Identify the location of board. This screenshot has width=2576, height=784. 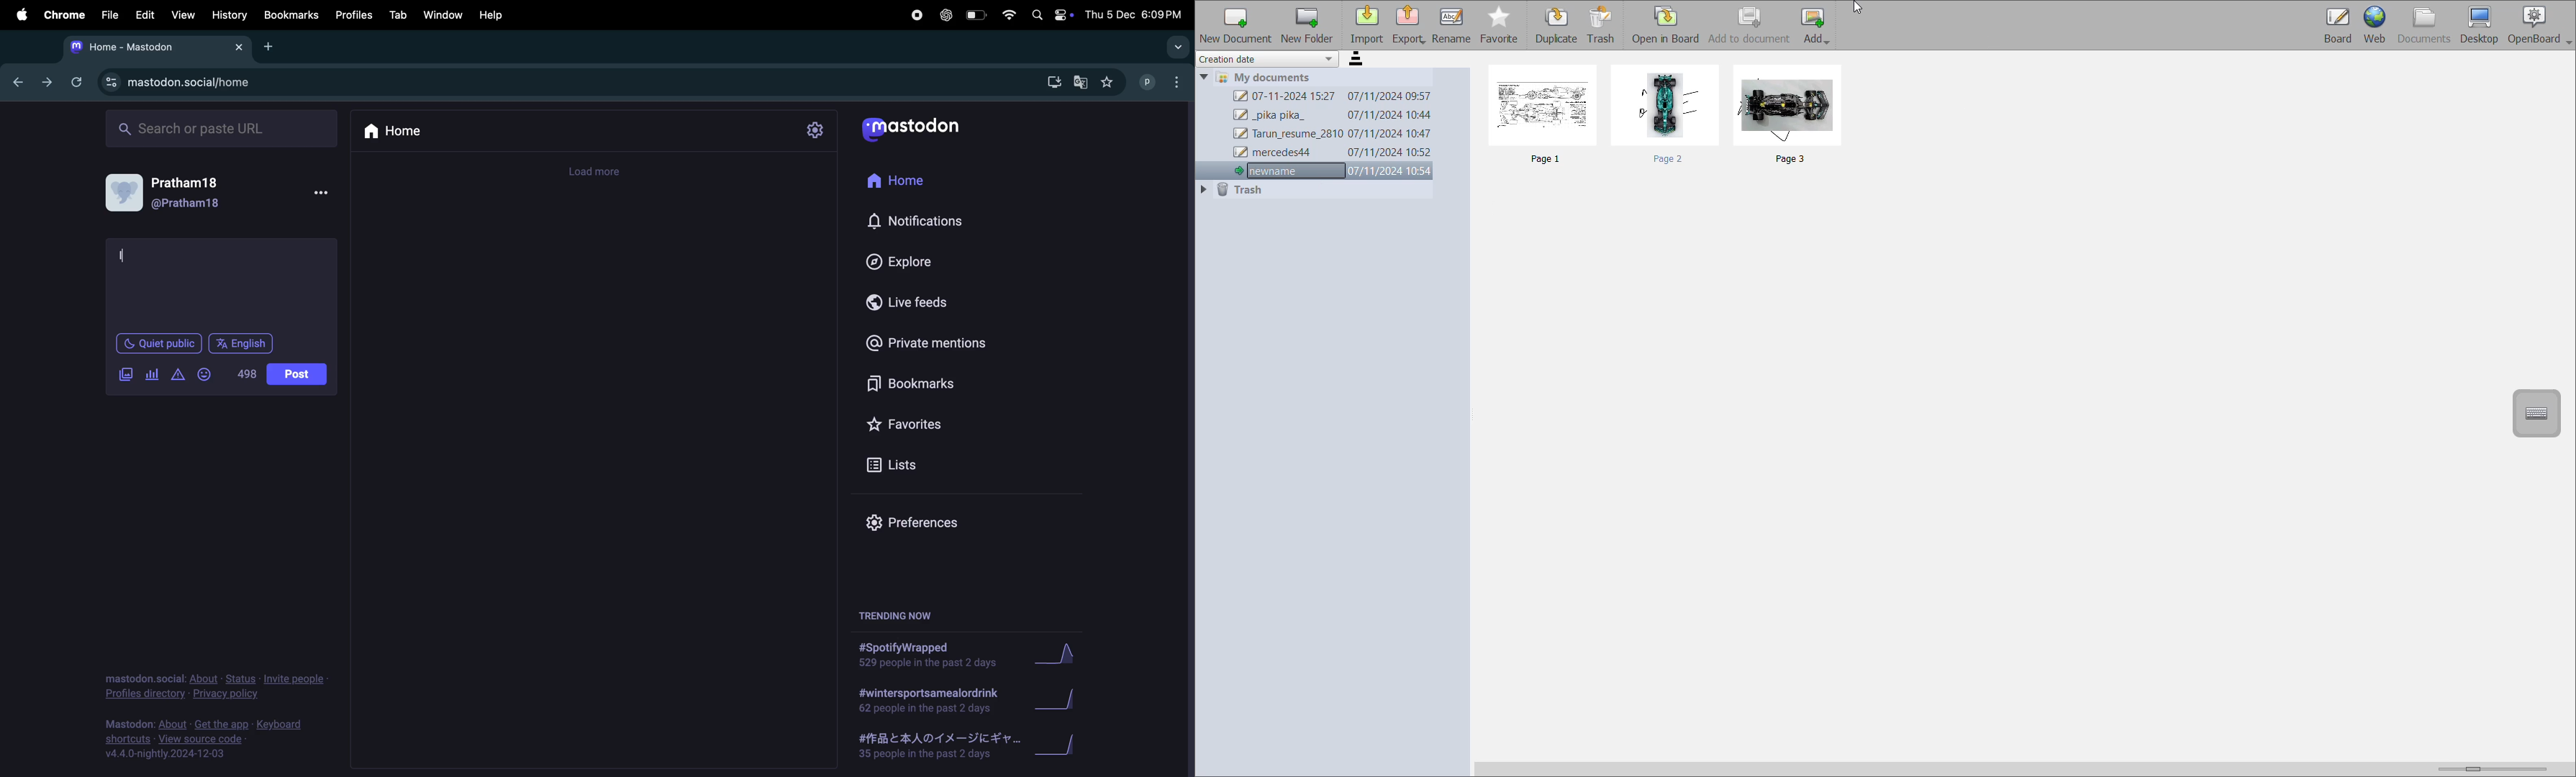
(2335, 25).